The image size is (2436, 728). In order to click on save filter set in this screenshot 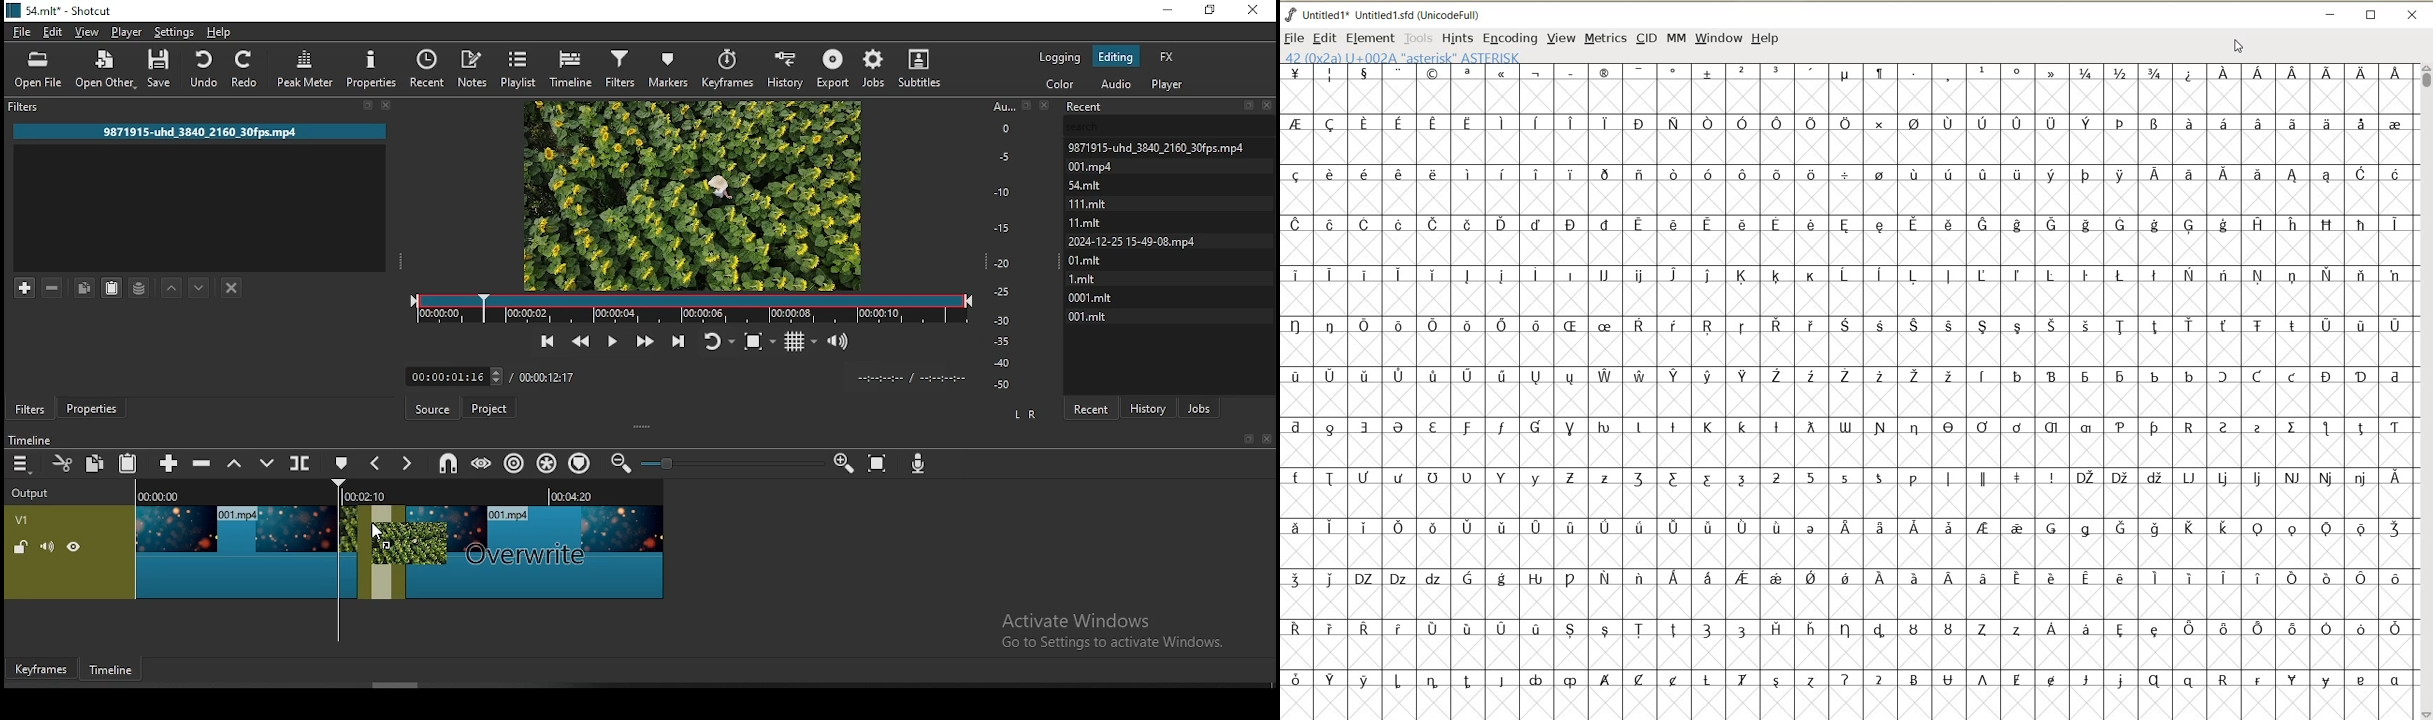, I will do `click(140, 286)`.